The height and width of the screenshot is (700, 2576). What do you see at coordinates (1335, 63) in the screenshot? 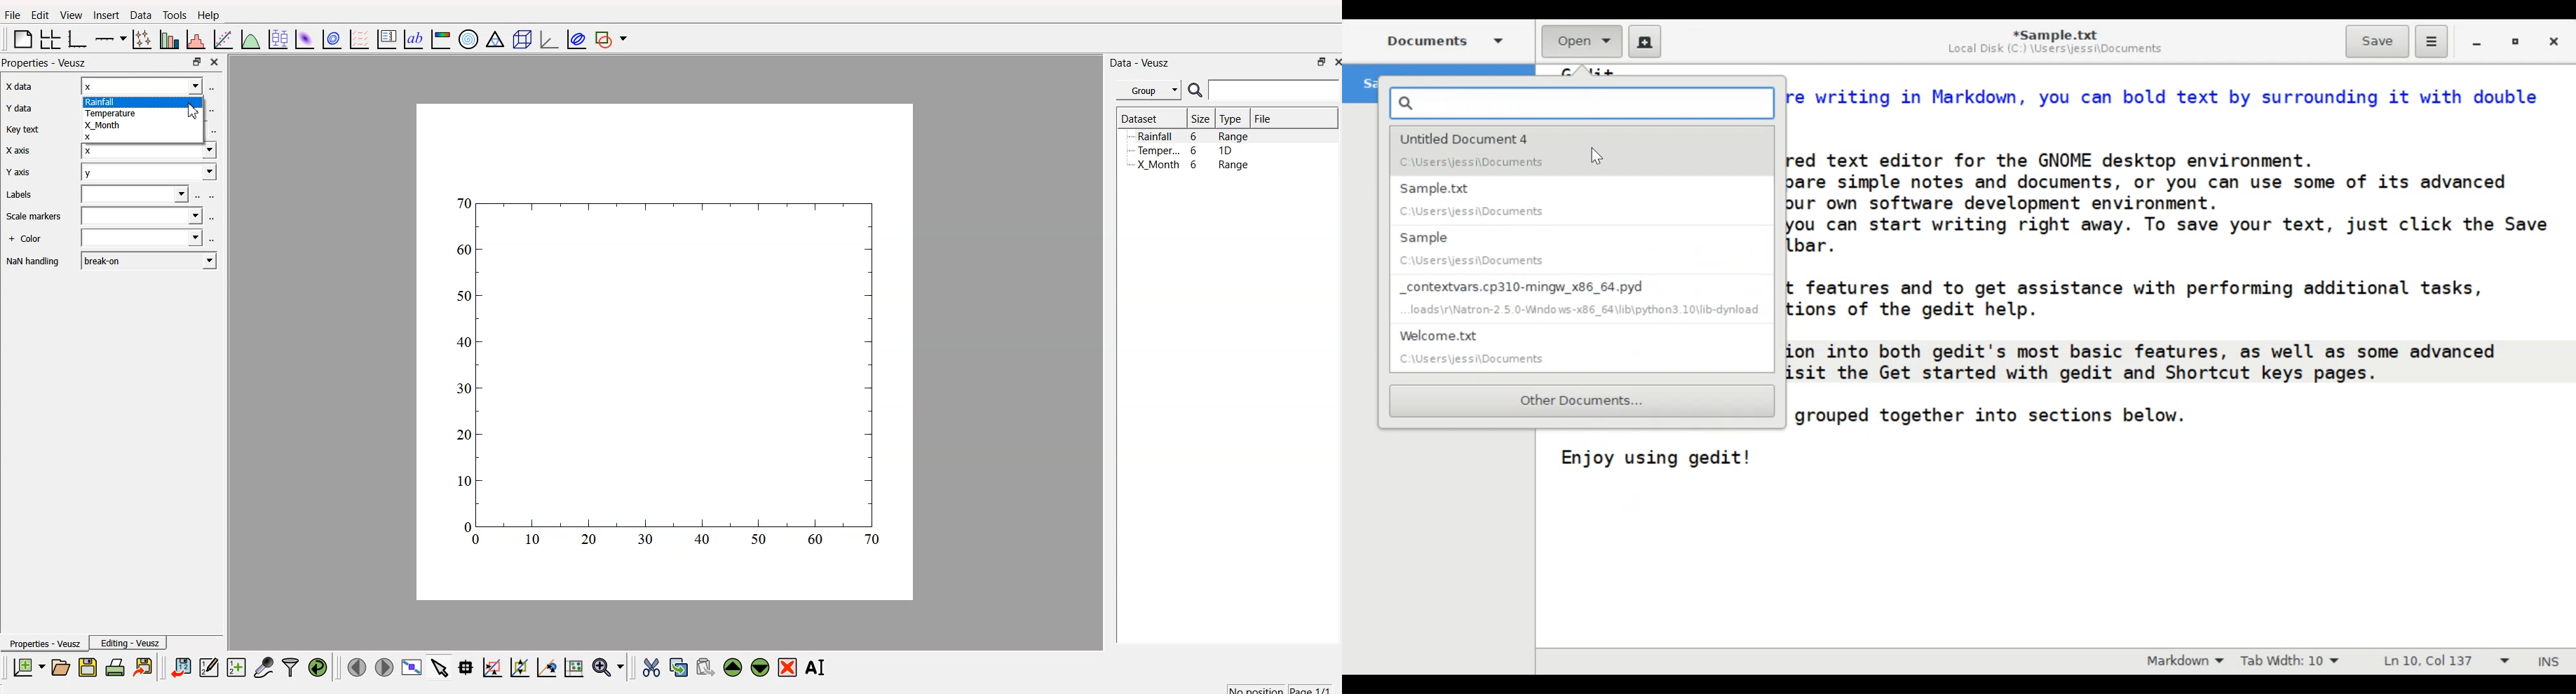
I see `close` at bounding box center [1335, 63].